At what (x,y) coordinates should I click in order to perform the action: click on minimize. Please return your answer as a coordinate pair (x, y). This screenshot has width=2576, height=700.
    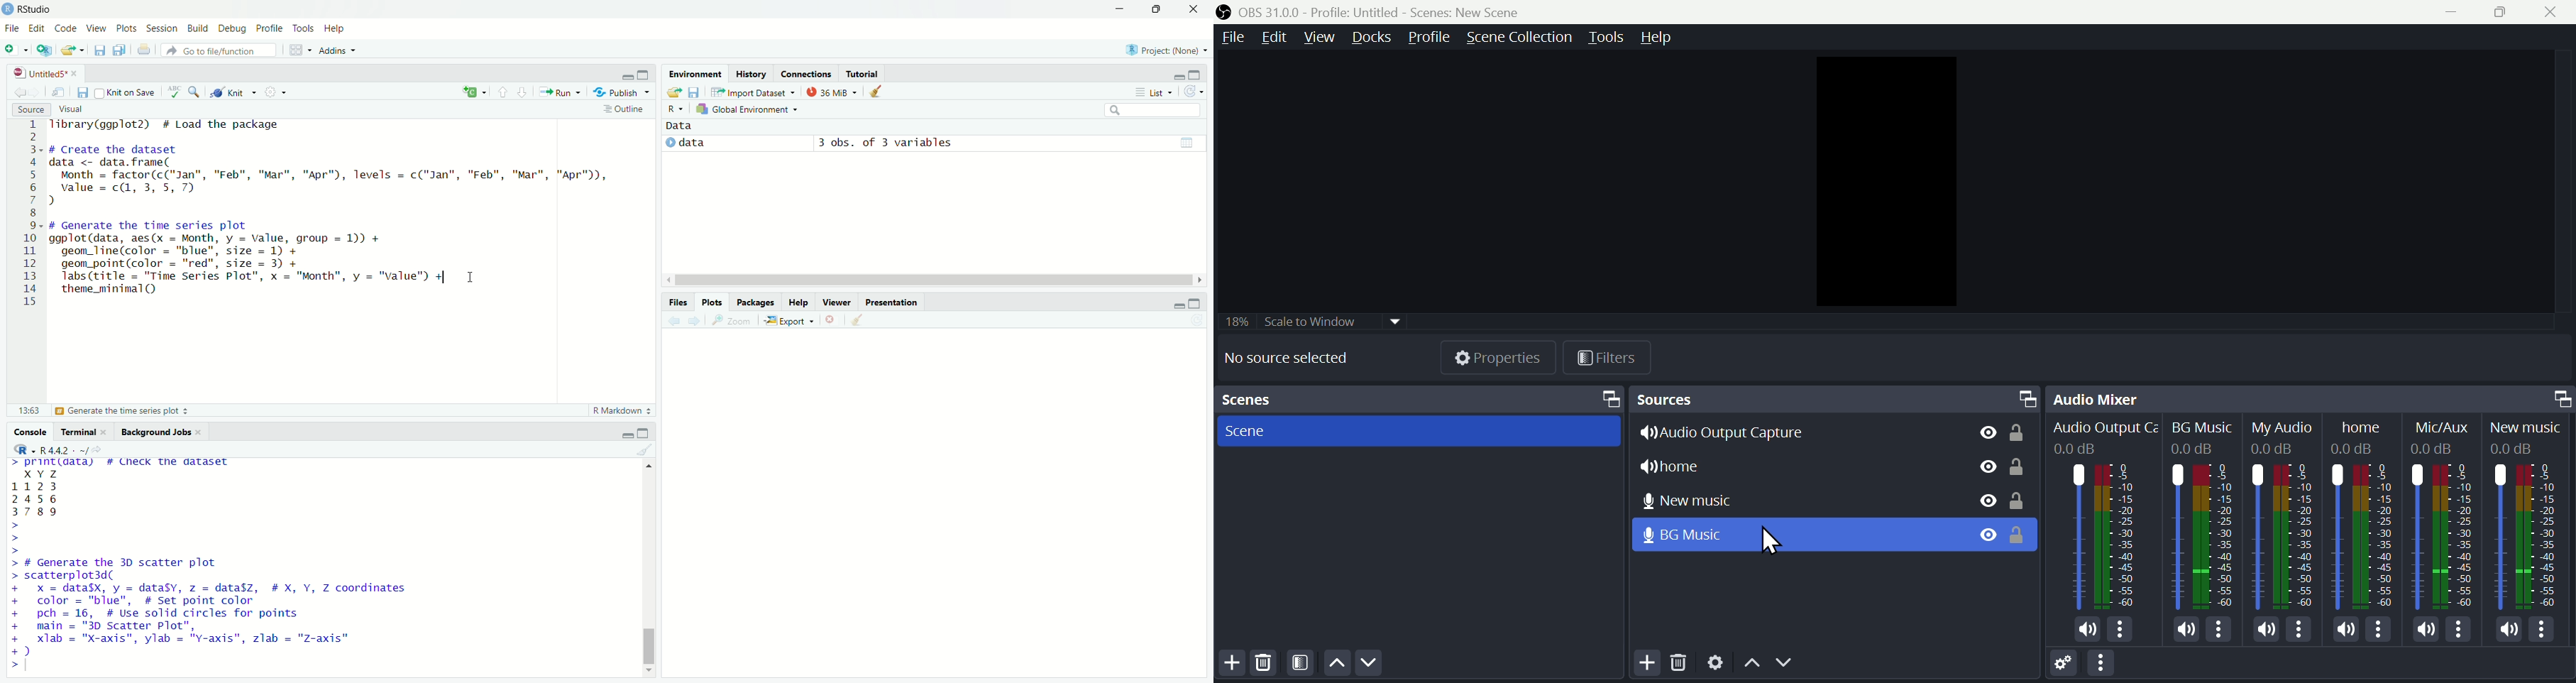
    Looking at the image, I should click on (624, 433).